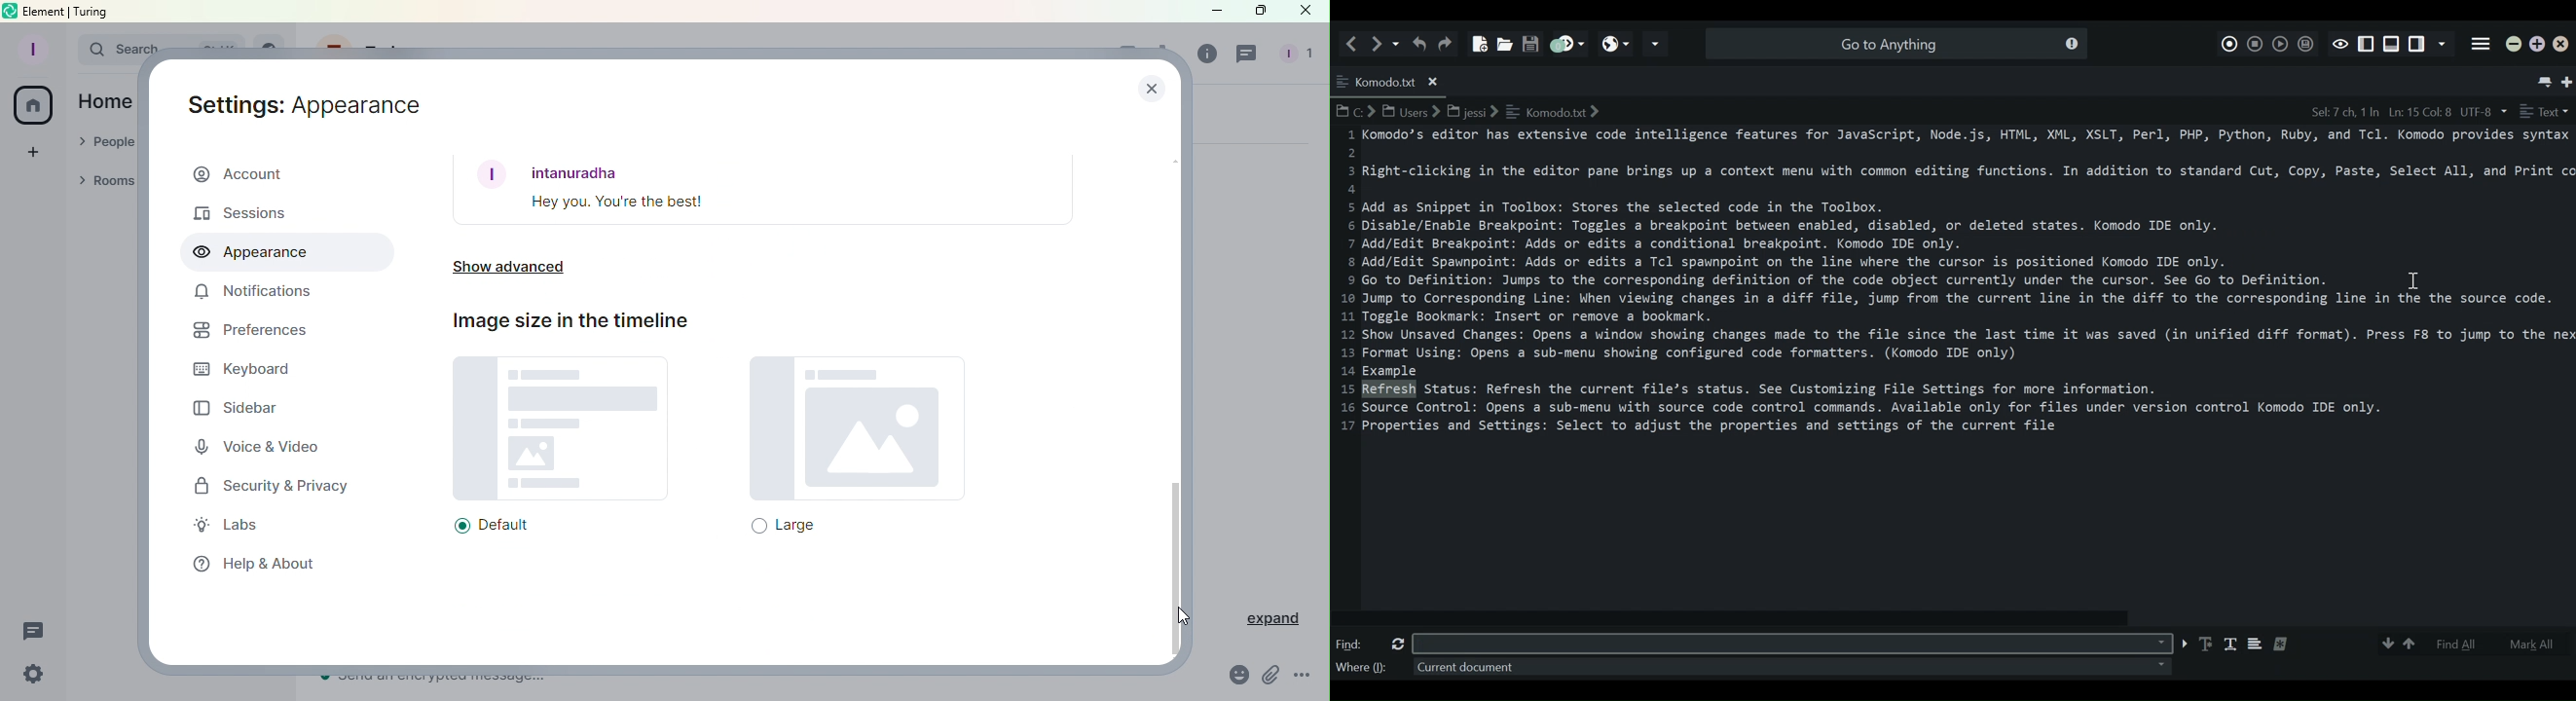  Describe the element at coordinates (2230, 645) in the screenshot. I see `Match Whole words` at that location.